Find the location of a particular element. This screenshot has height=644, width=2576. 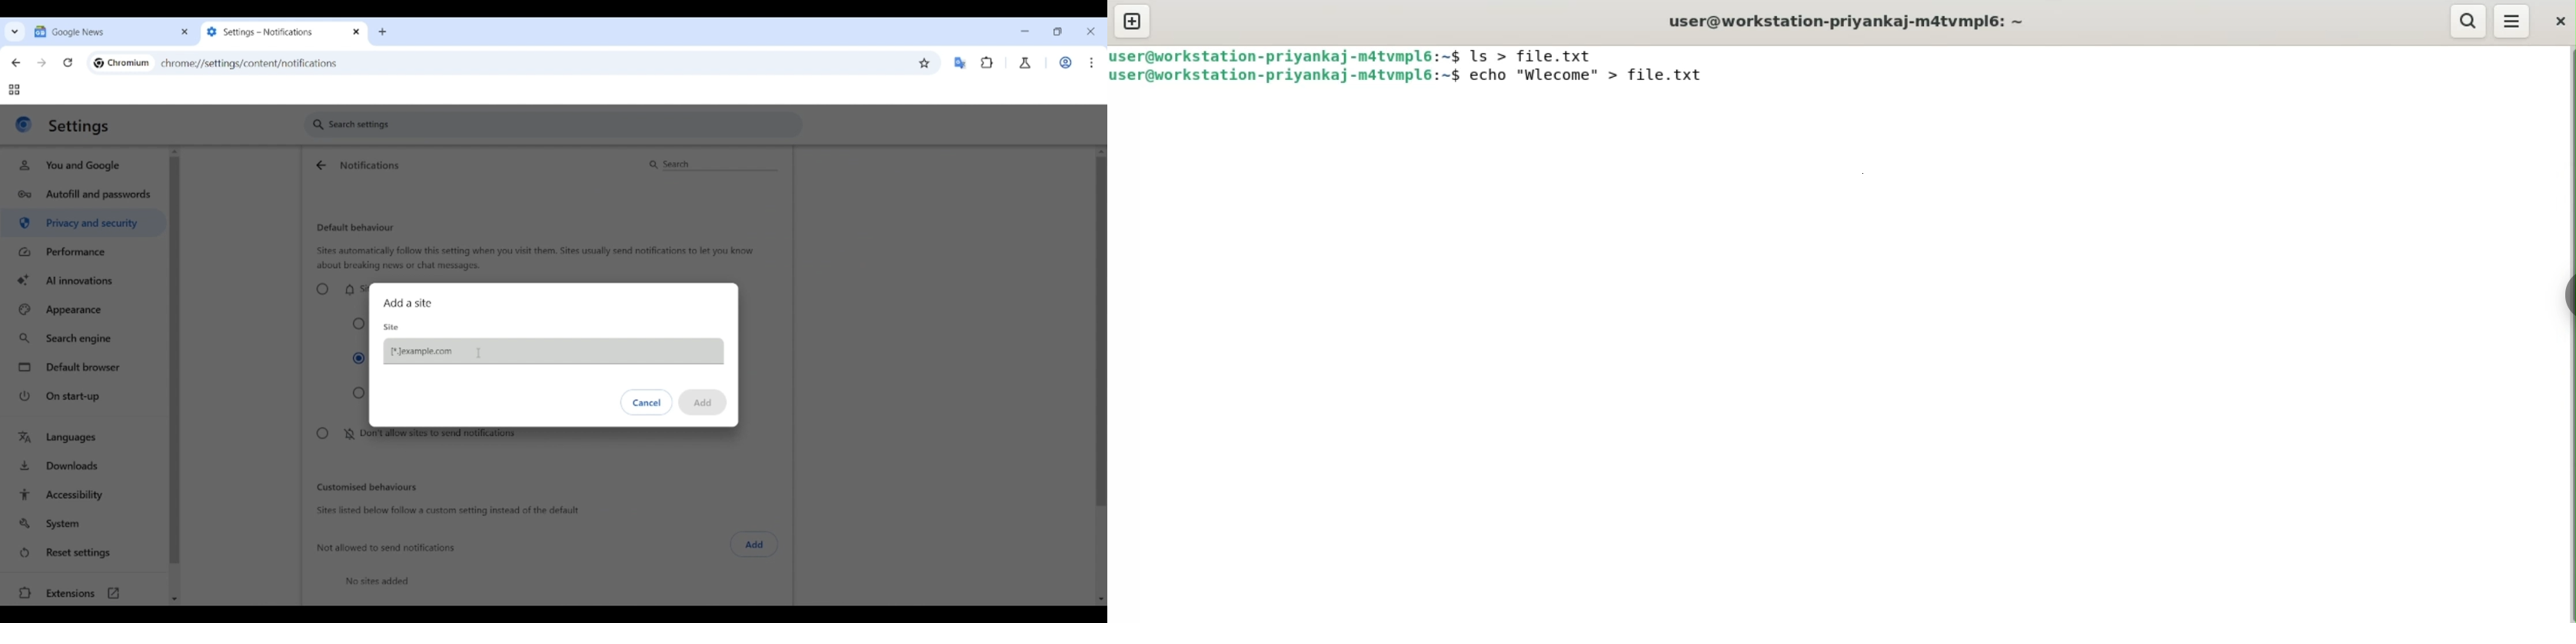

Sites automatically follow this setting when you visit them. Sites usually send notifications to let you know
about breaking news or chat messages. is located at coordinates (535, 258).